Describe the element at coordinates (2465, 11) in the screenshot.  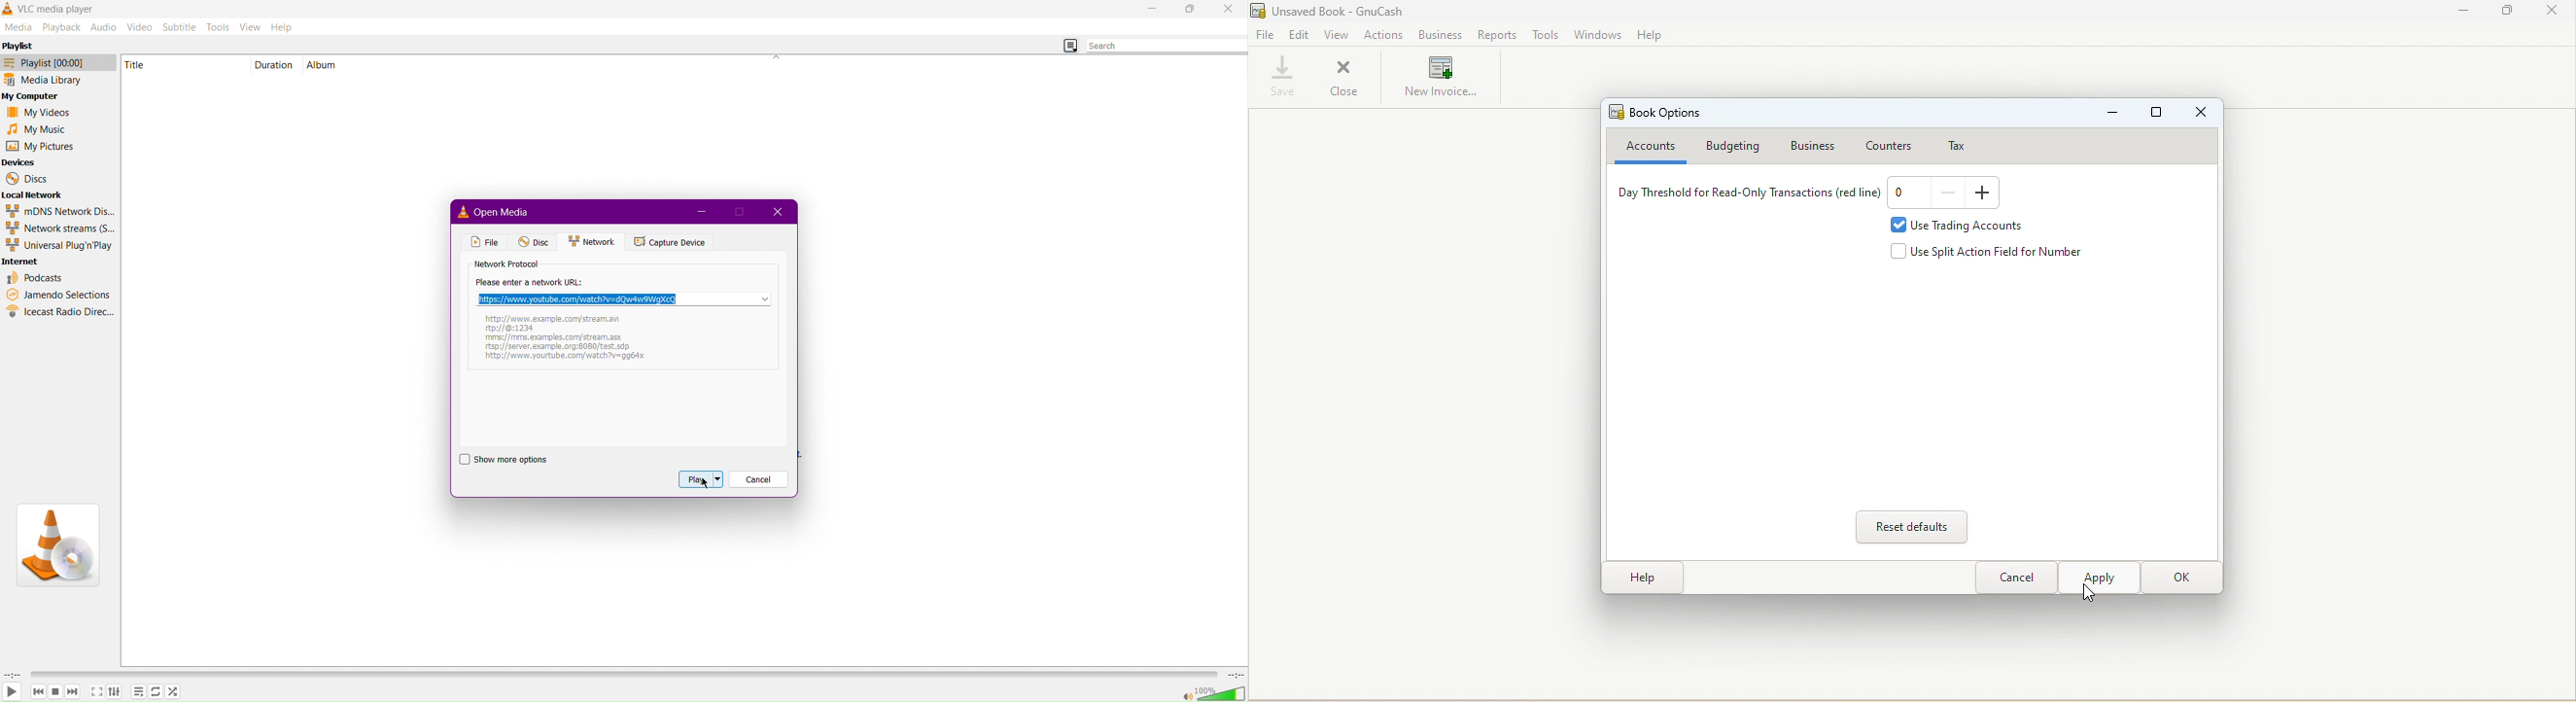
I see `Minimize` at that location.